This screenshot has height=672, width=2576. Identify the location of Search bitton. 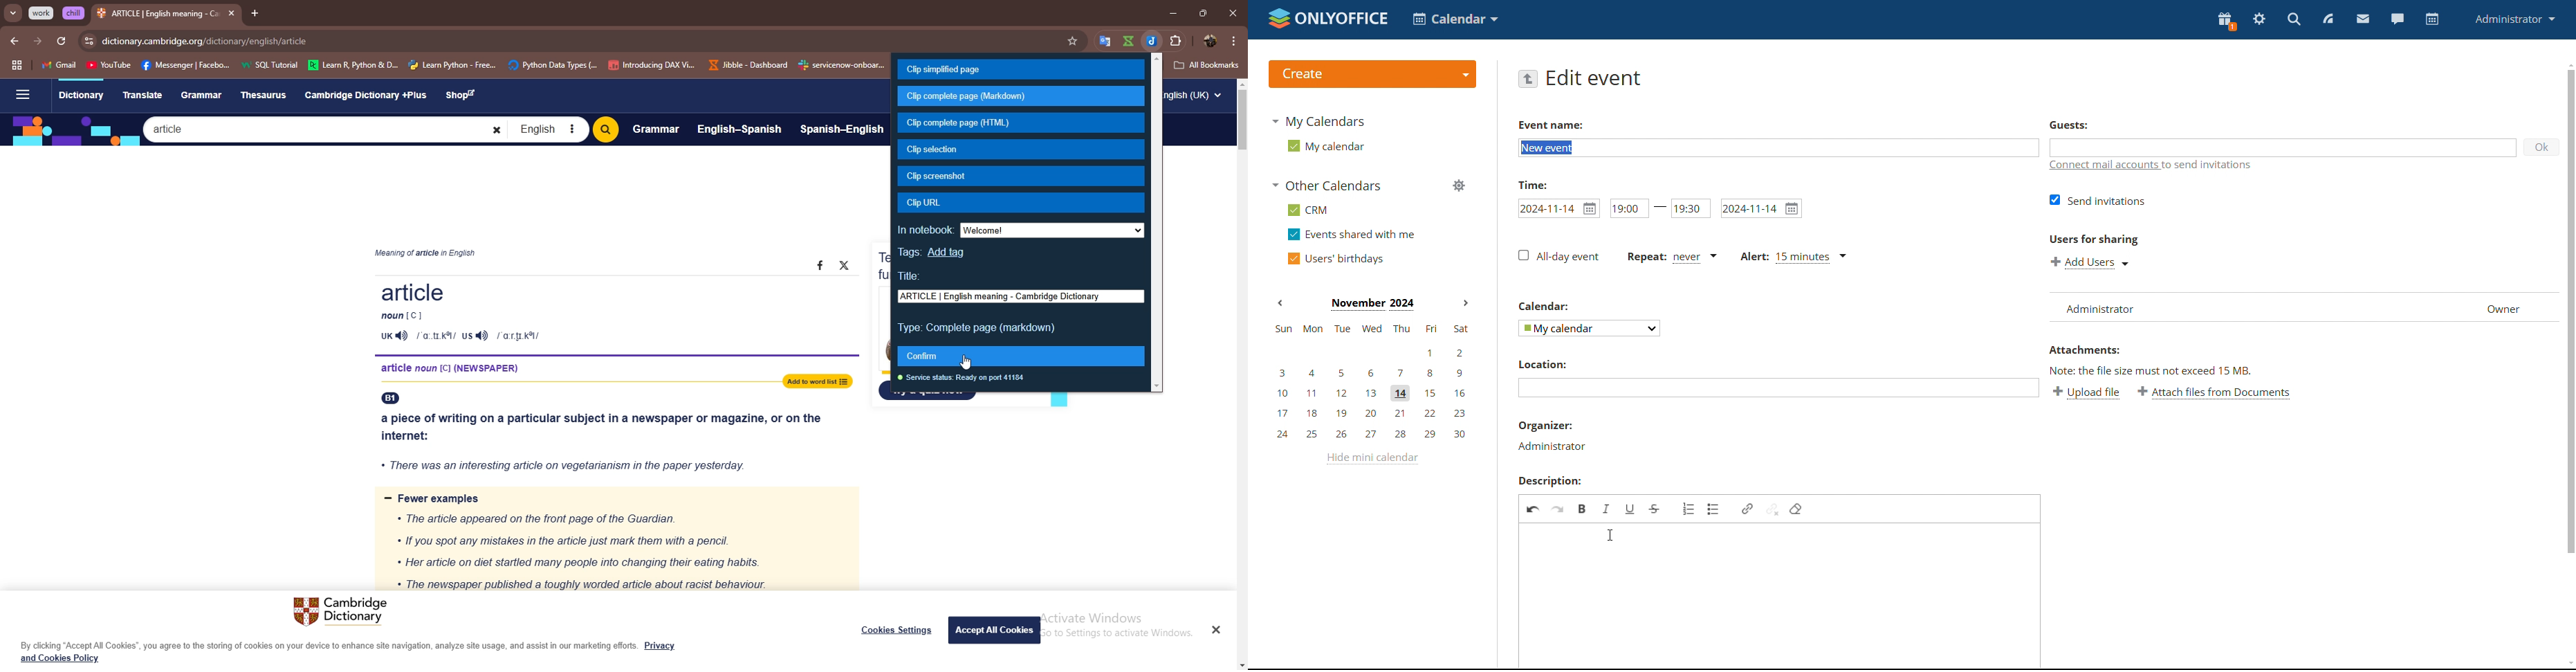
(605, 129).